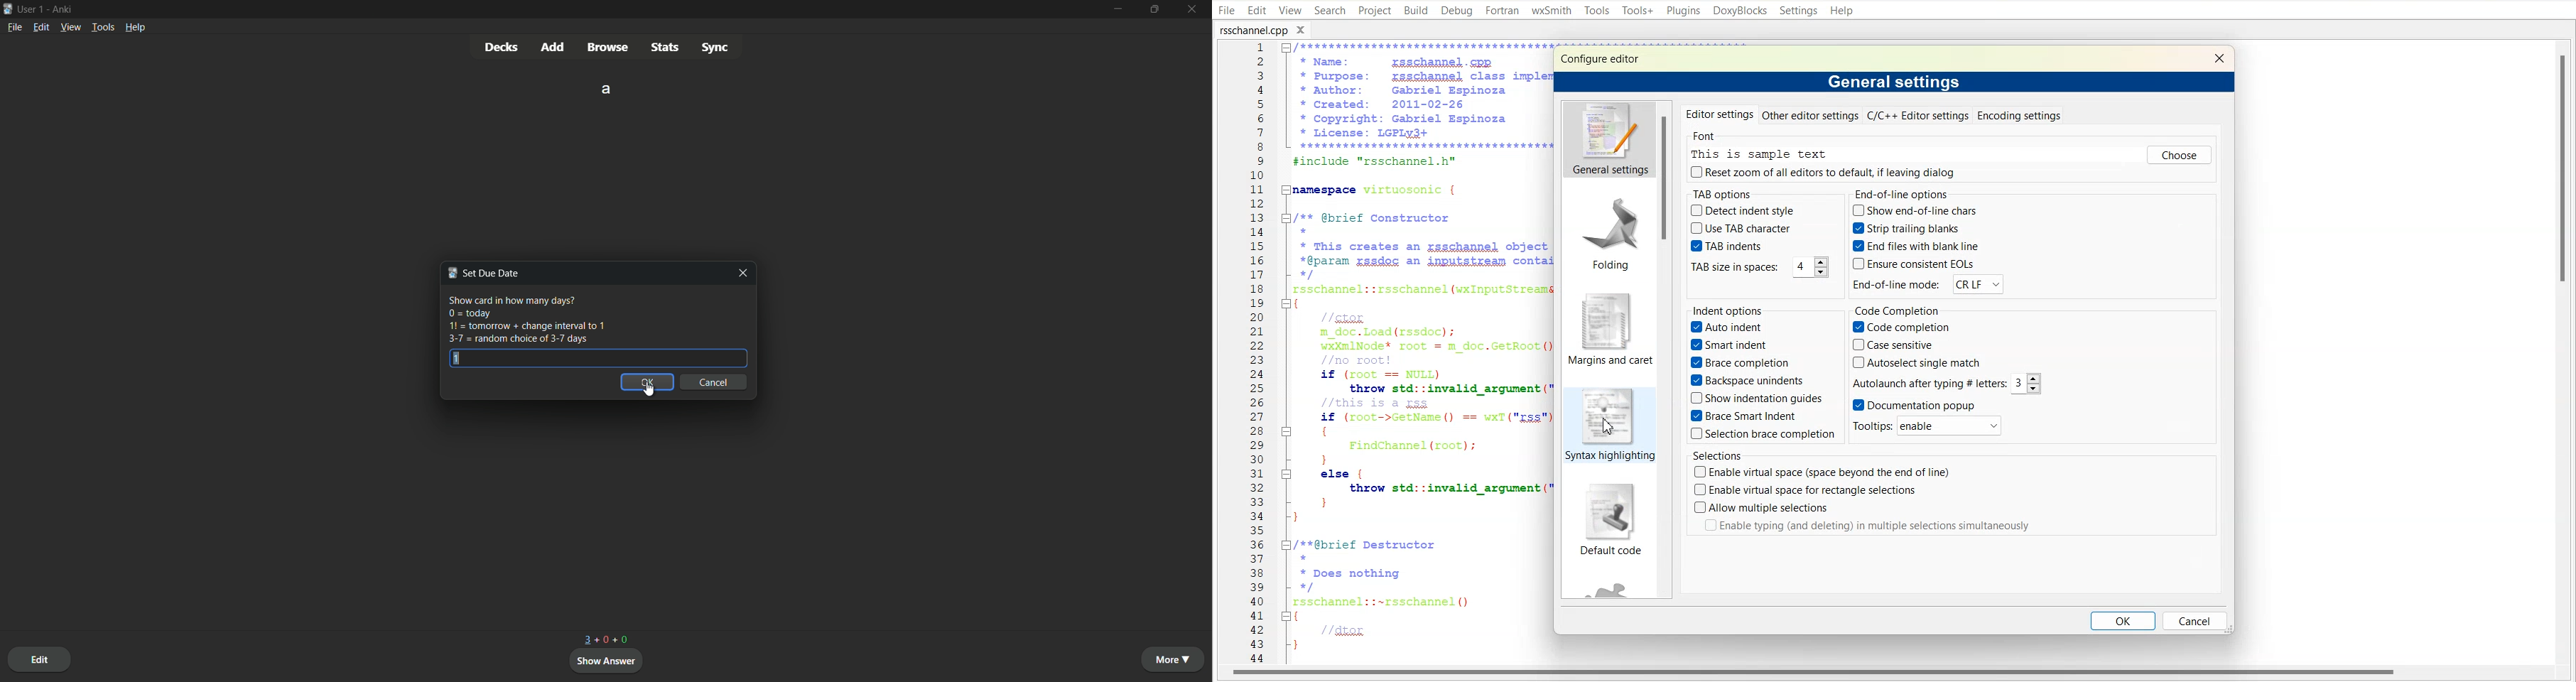  I want to click on Help, so click(1842, 10).